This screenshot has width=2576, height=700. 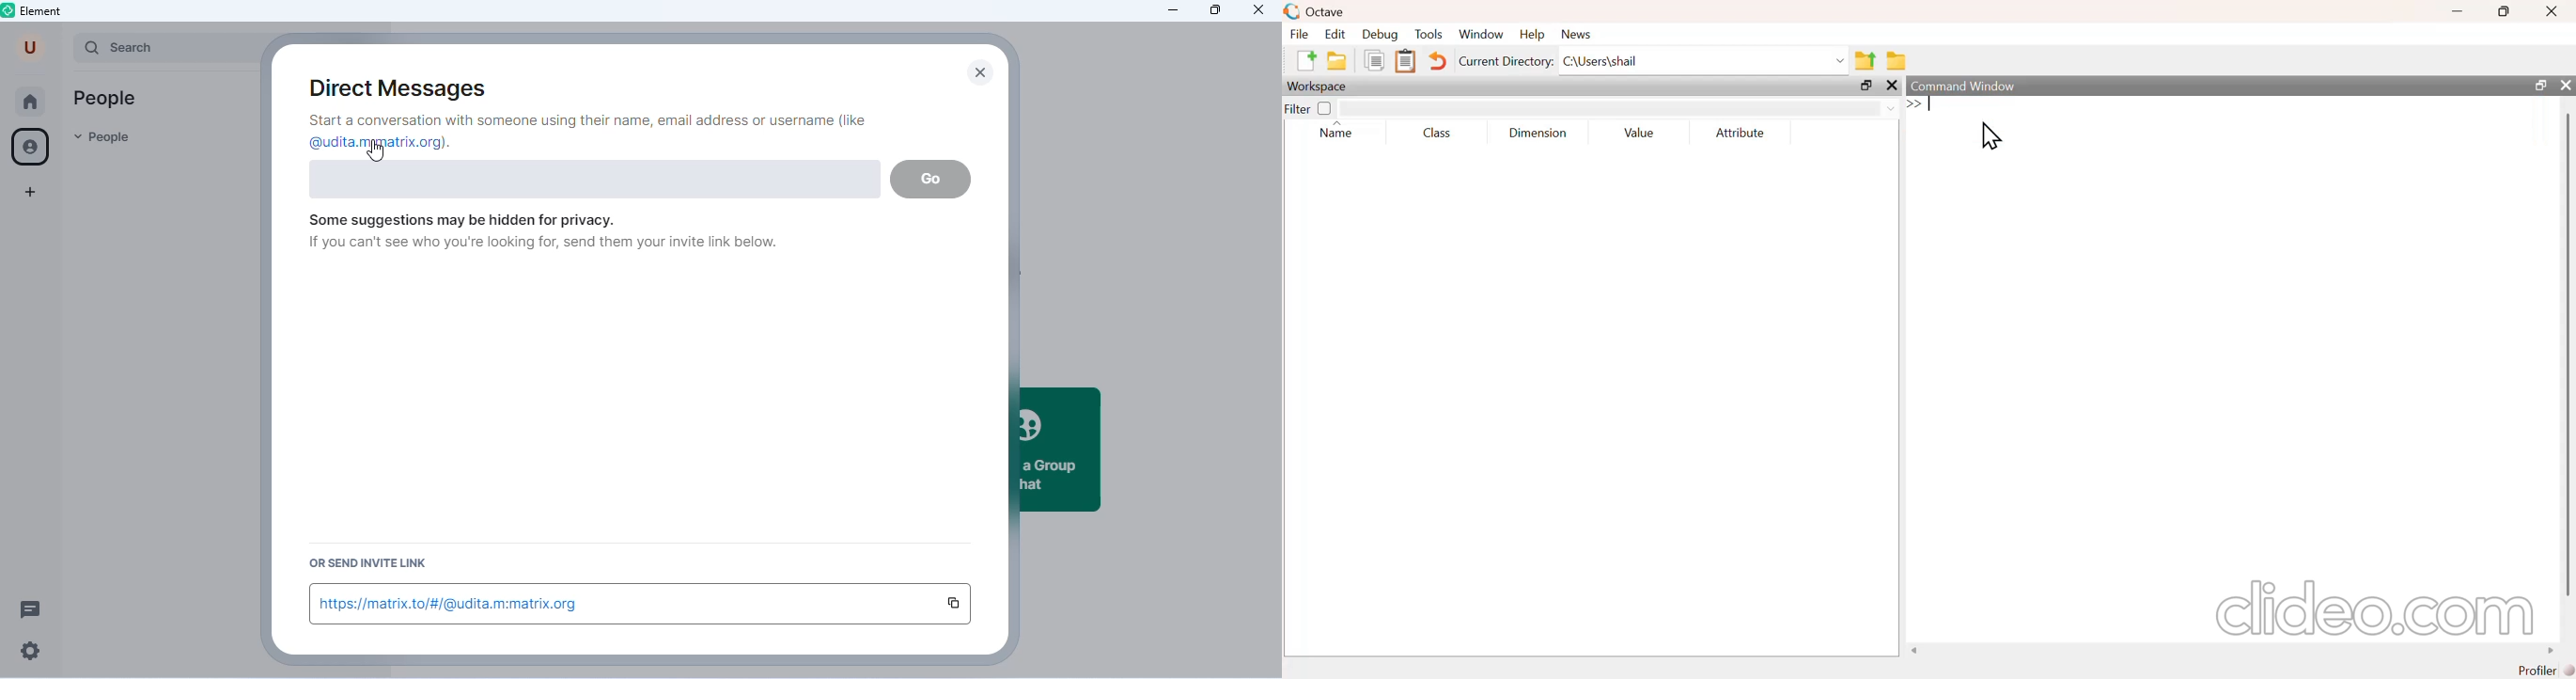 I want to click on move left, so click(x=1917, y=650).